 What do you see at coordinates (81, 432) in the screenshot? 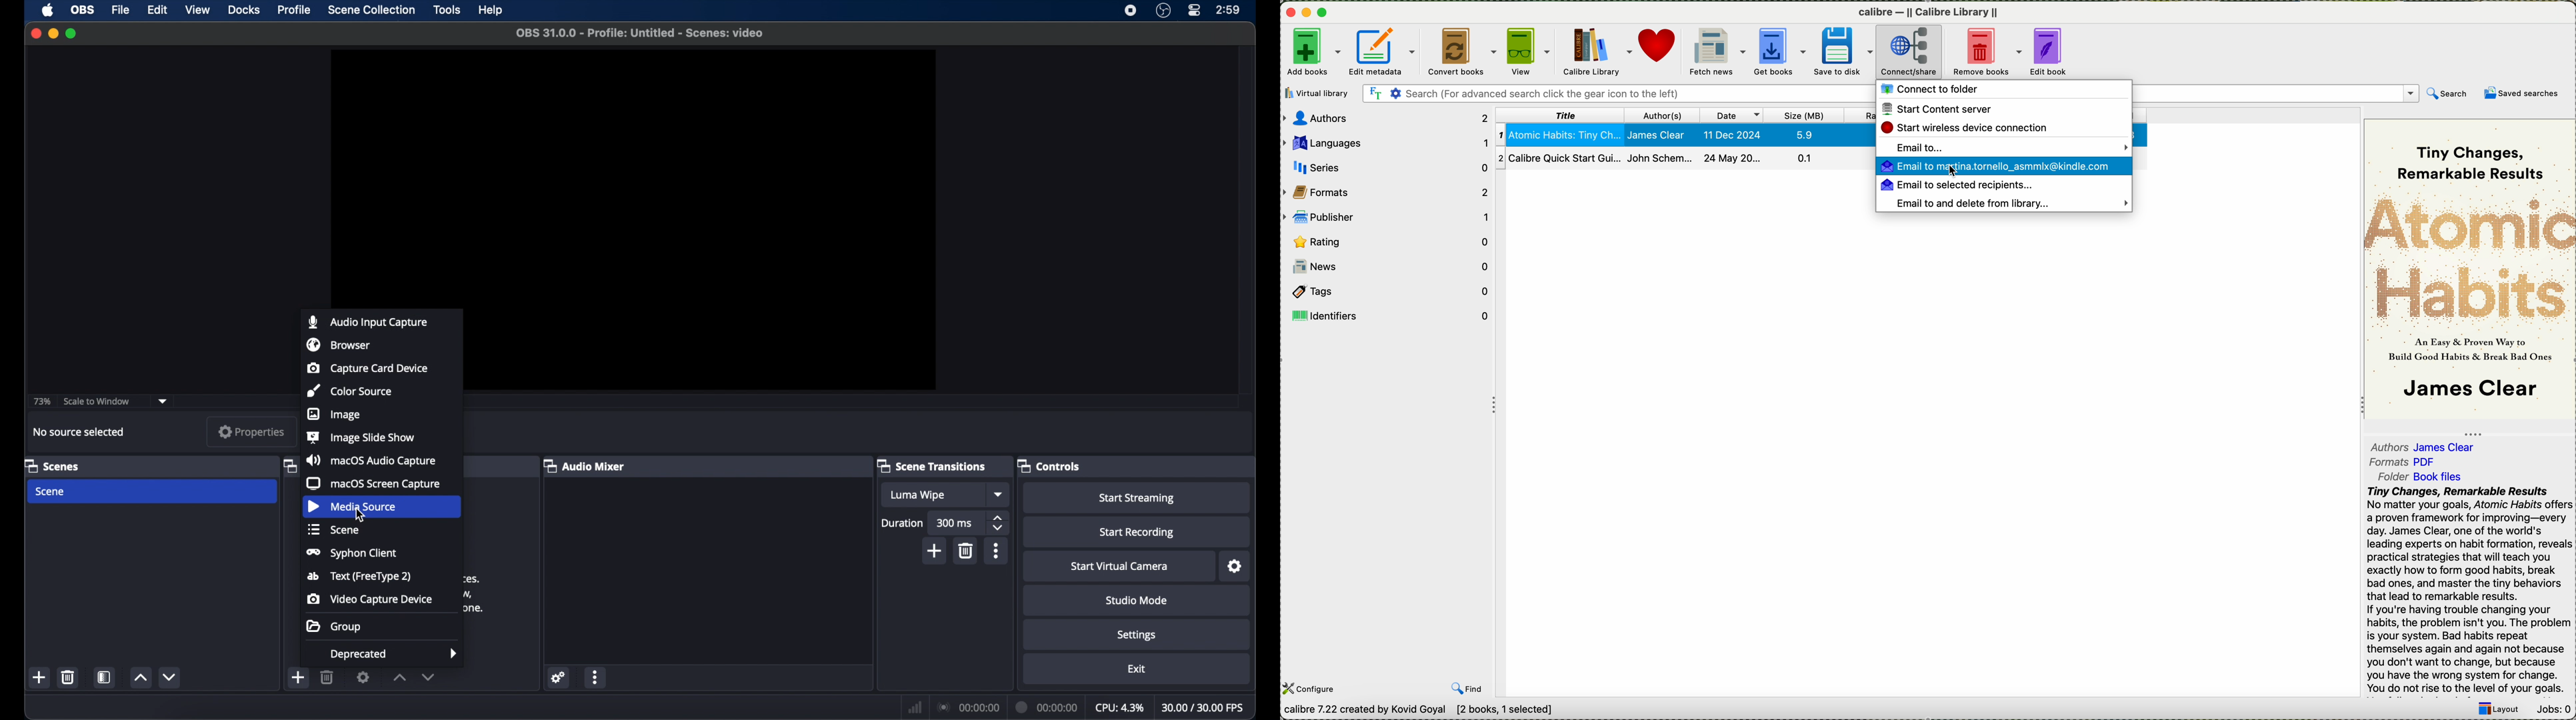
I see `no source selected` at bounding box center [81, 432].